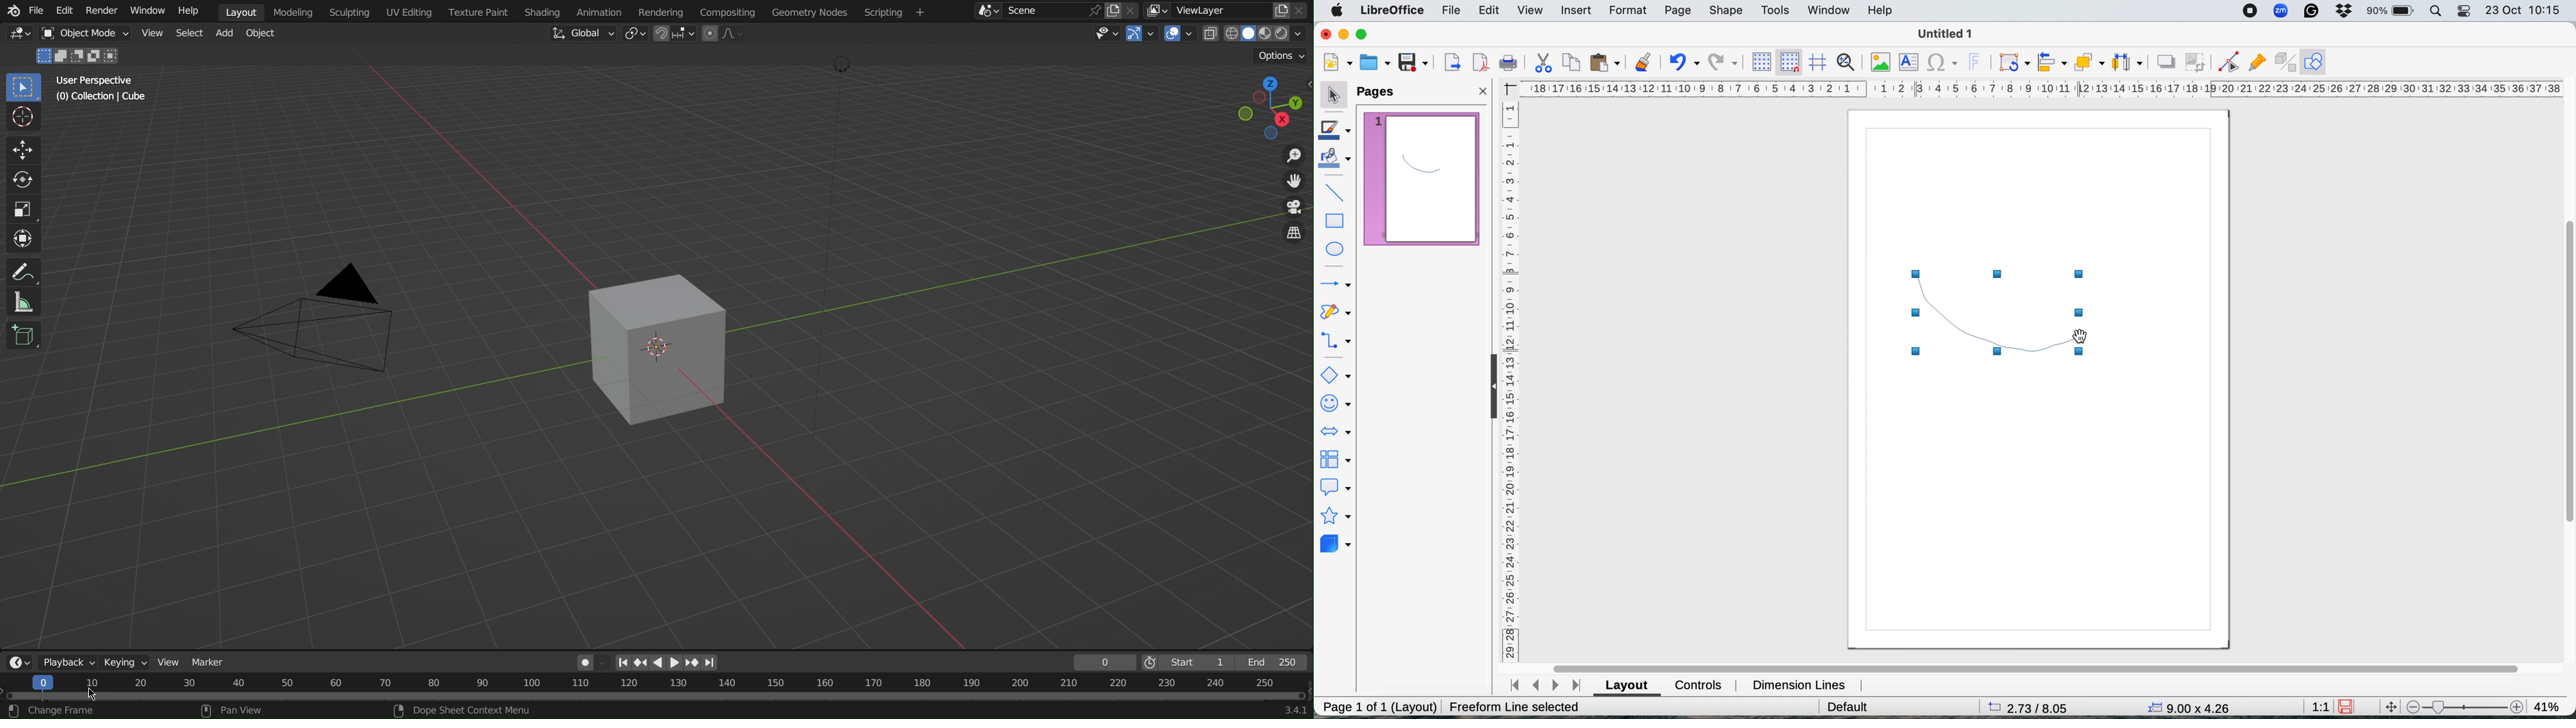 The height and width of the screenshot is (728, 2576). I want to click on toggle edit point mode, so click(2227, 62).